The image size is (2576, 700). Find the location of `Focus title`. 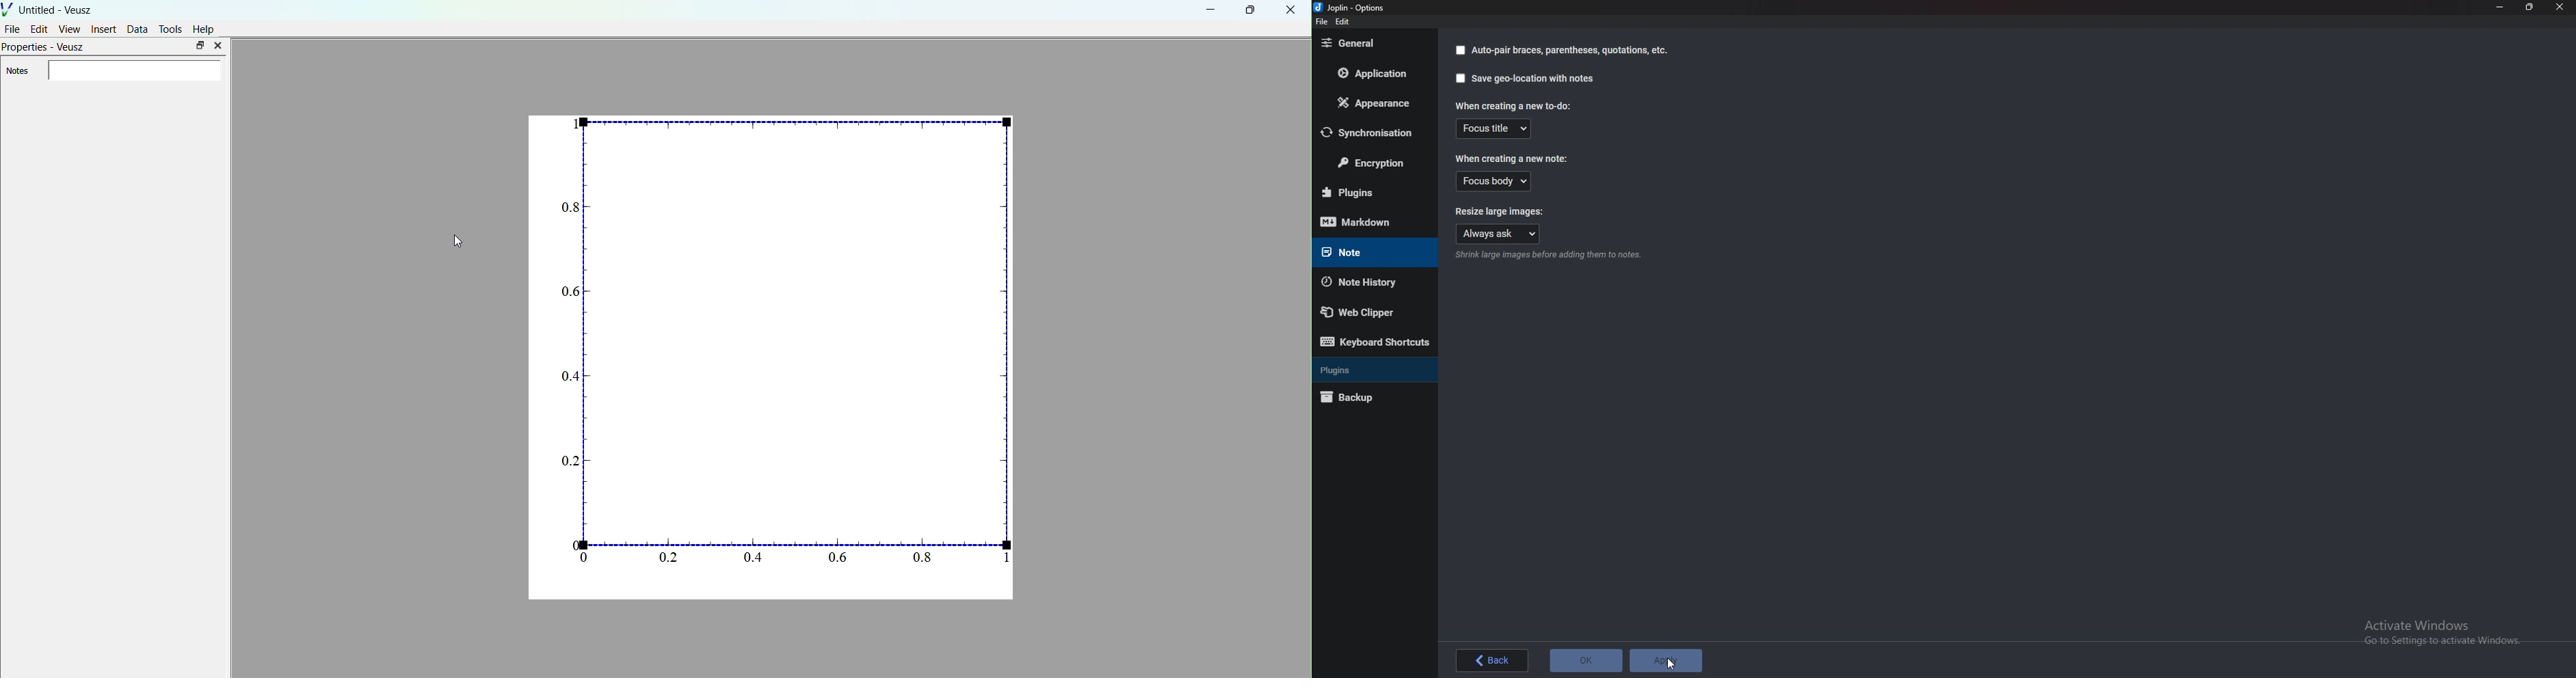

Focus title is located at coordinates (1496, 128).